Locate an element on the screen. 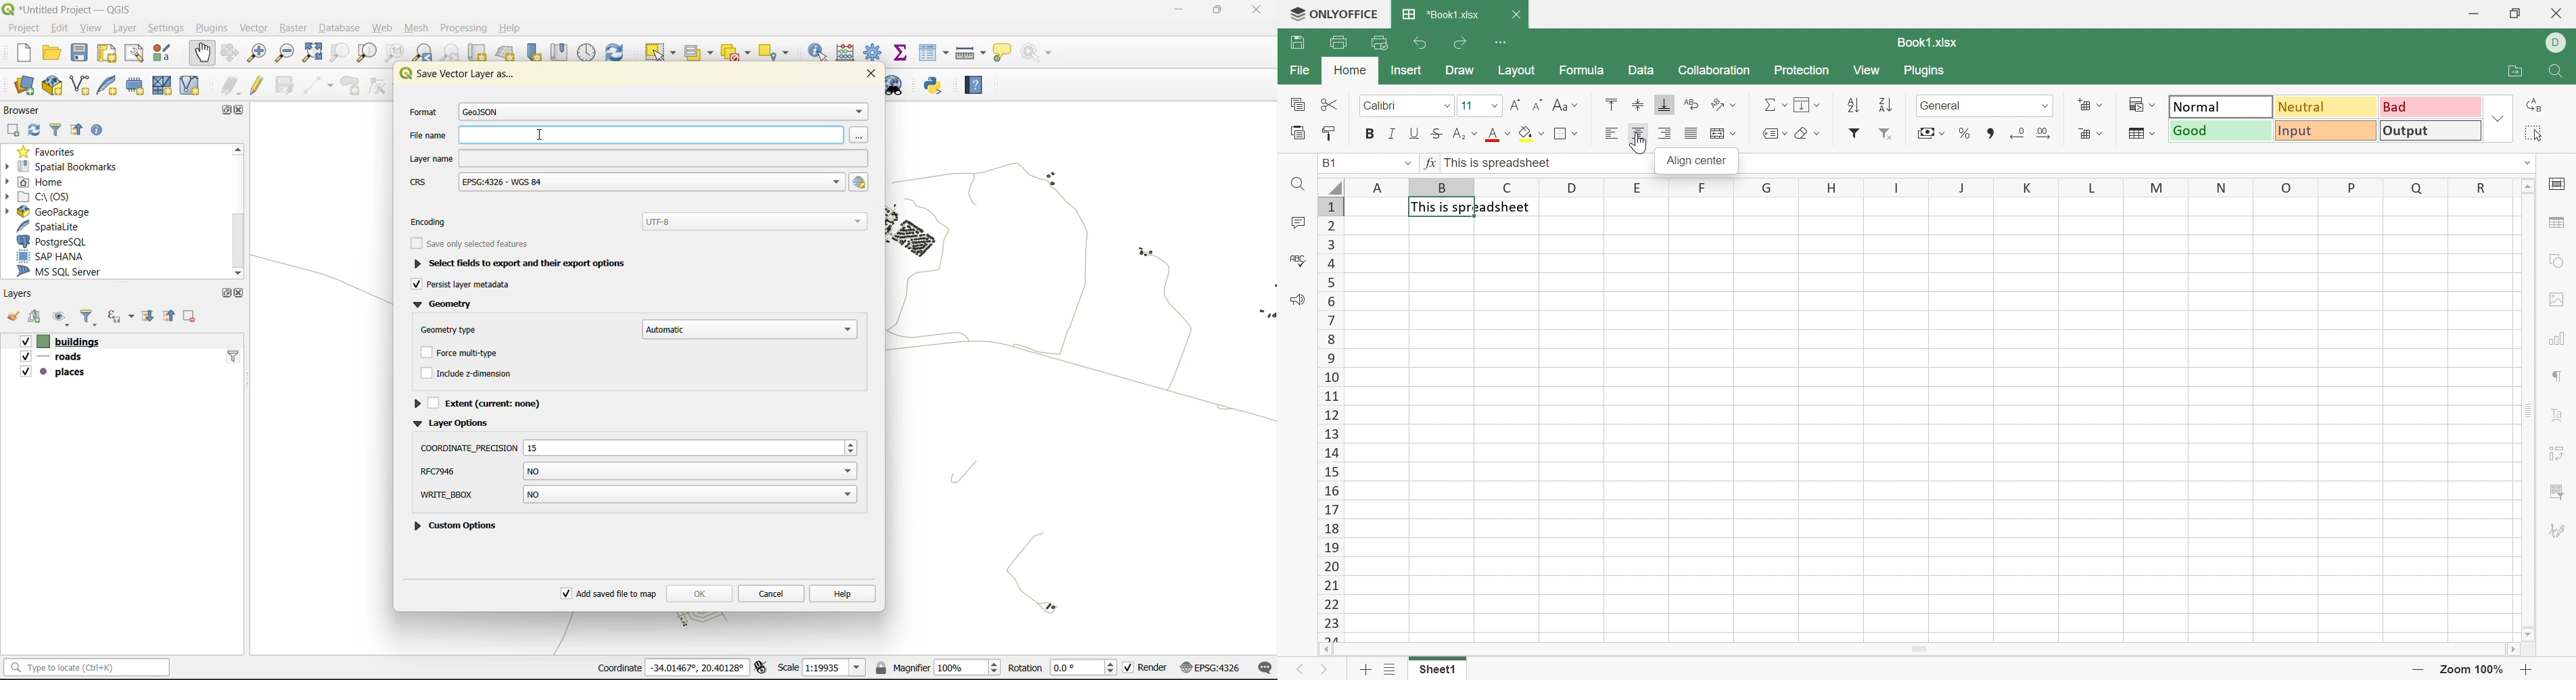 The image size is (2576, 700). Find is located at coordinates (2559, 72).